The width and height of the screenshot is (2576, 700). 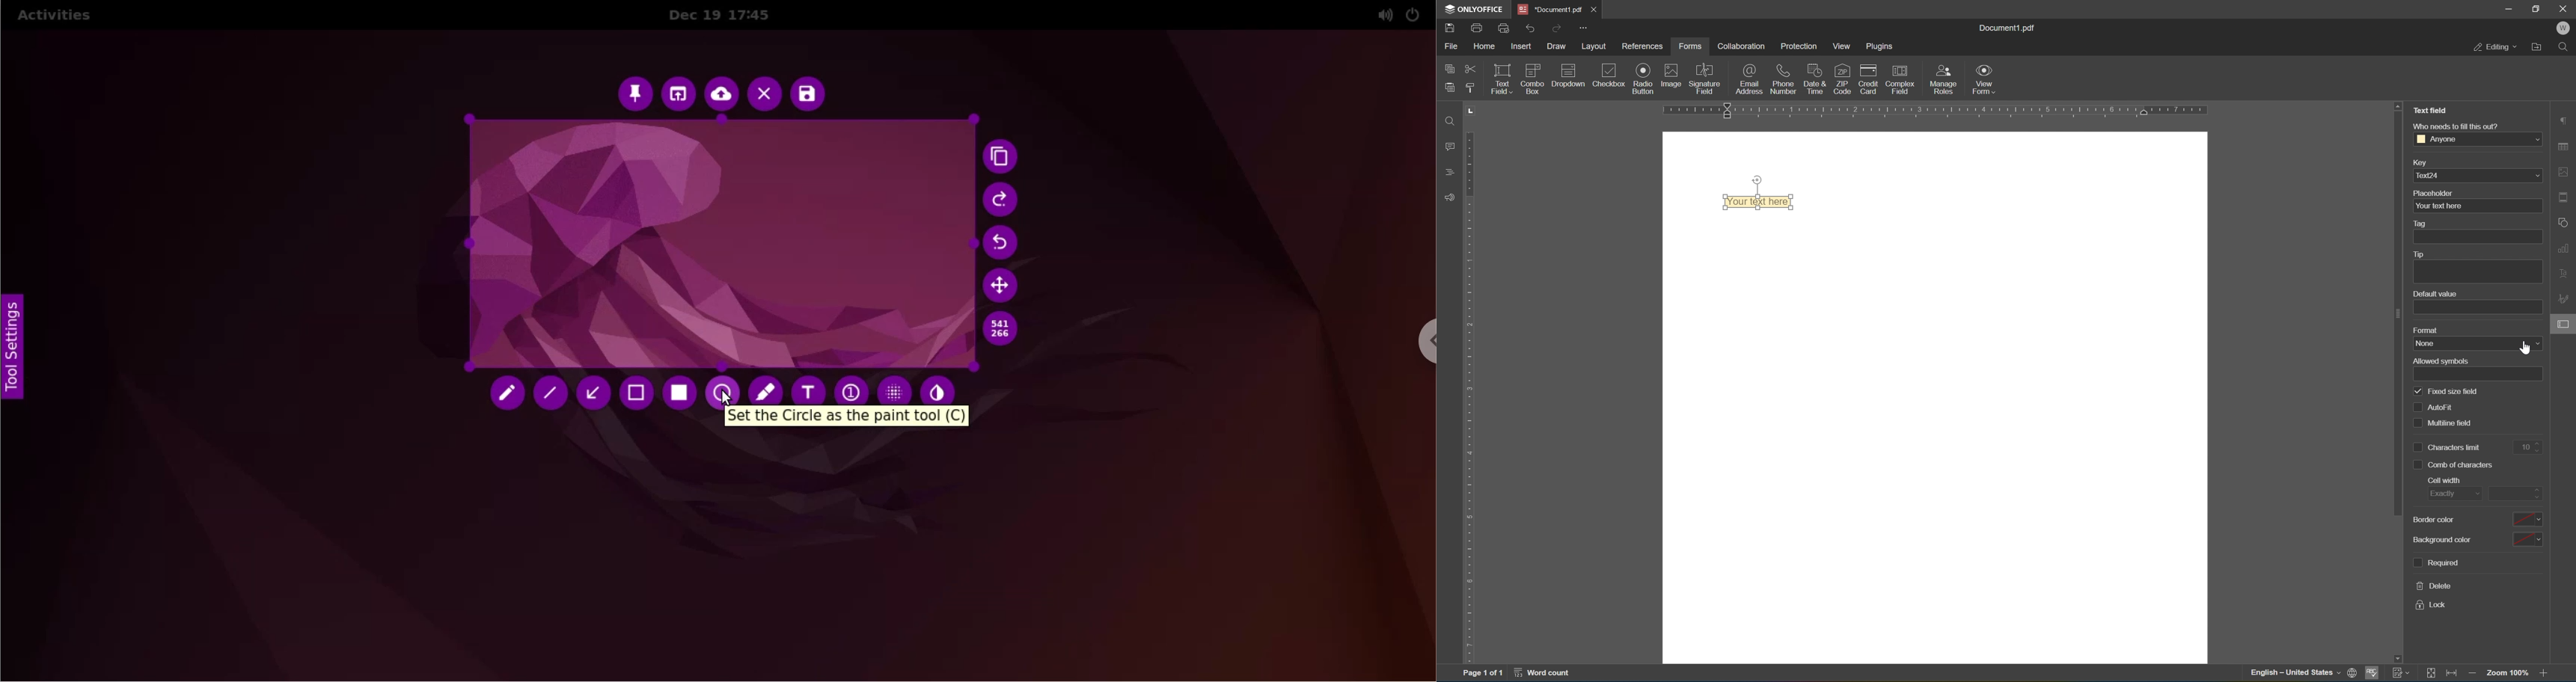 What do you see at coordinates (1800, 46) in the screenshot?
I see `protection` at bounding box center [1800, 46].